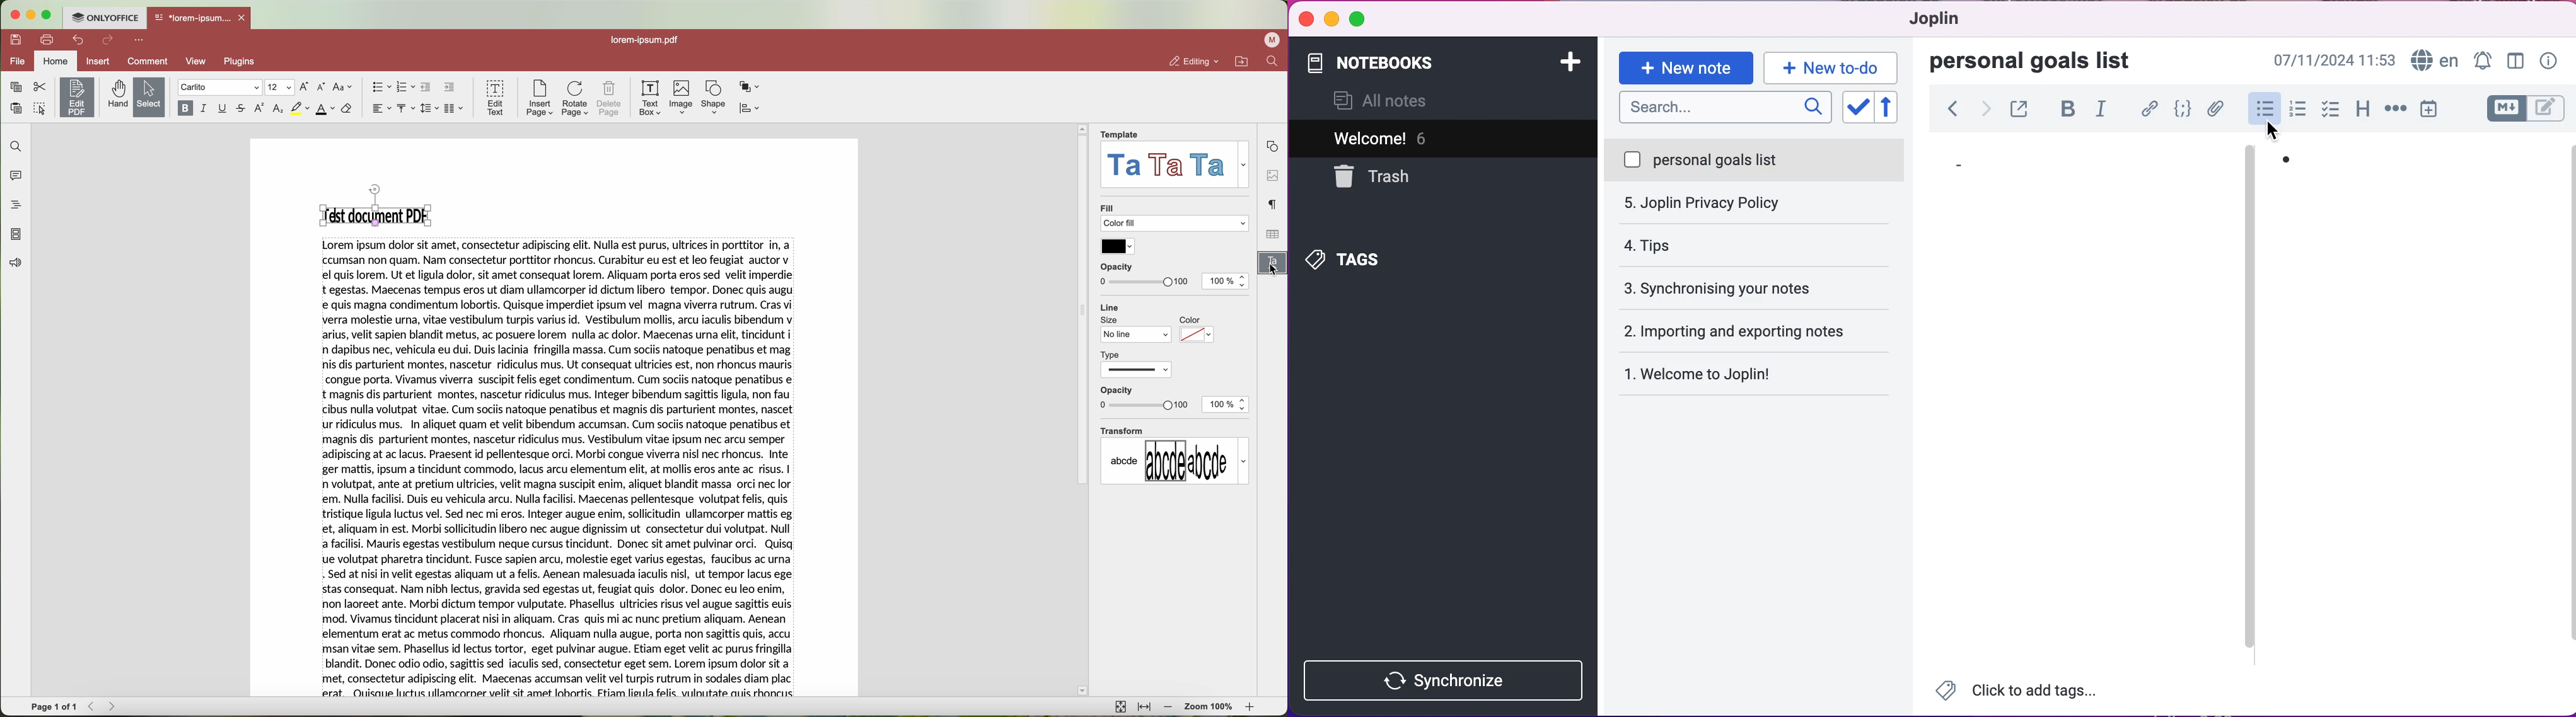 The width and height of the screenshot is (2576, 728). I want to click on italic, so click(205, 109).